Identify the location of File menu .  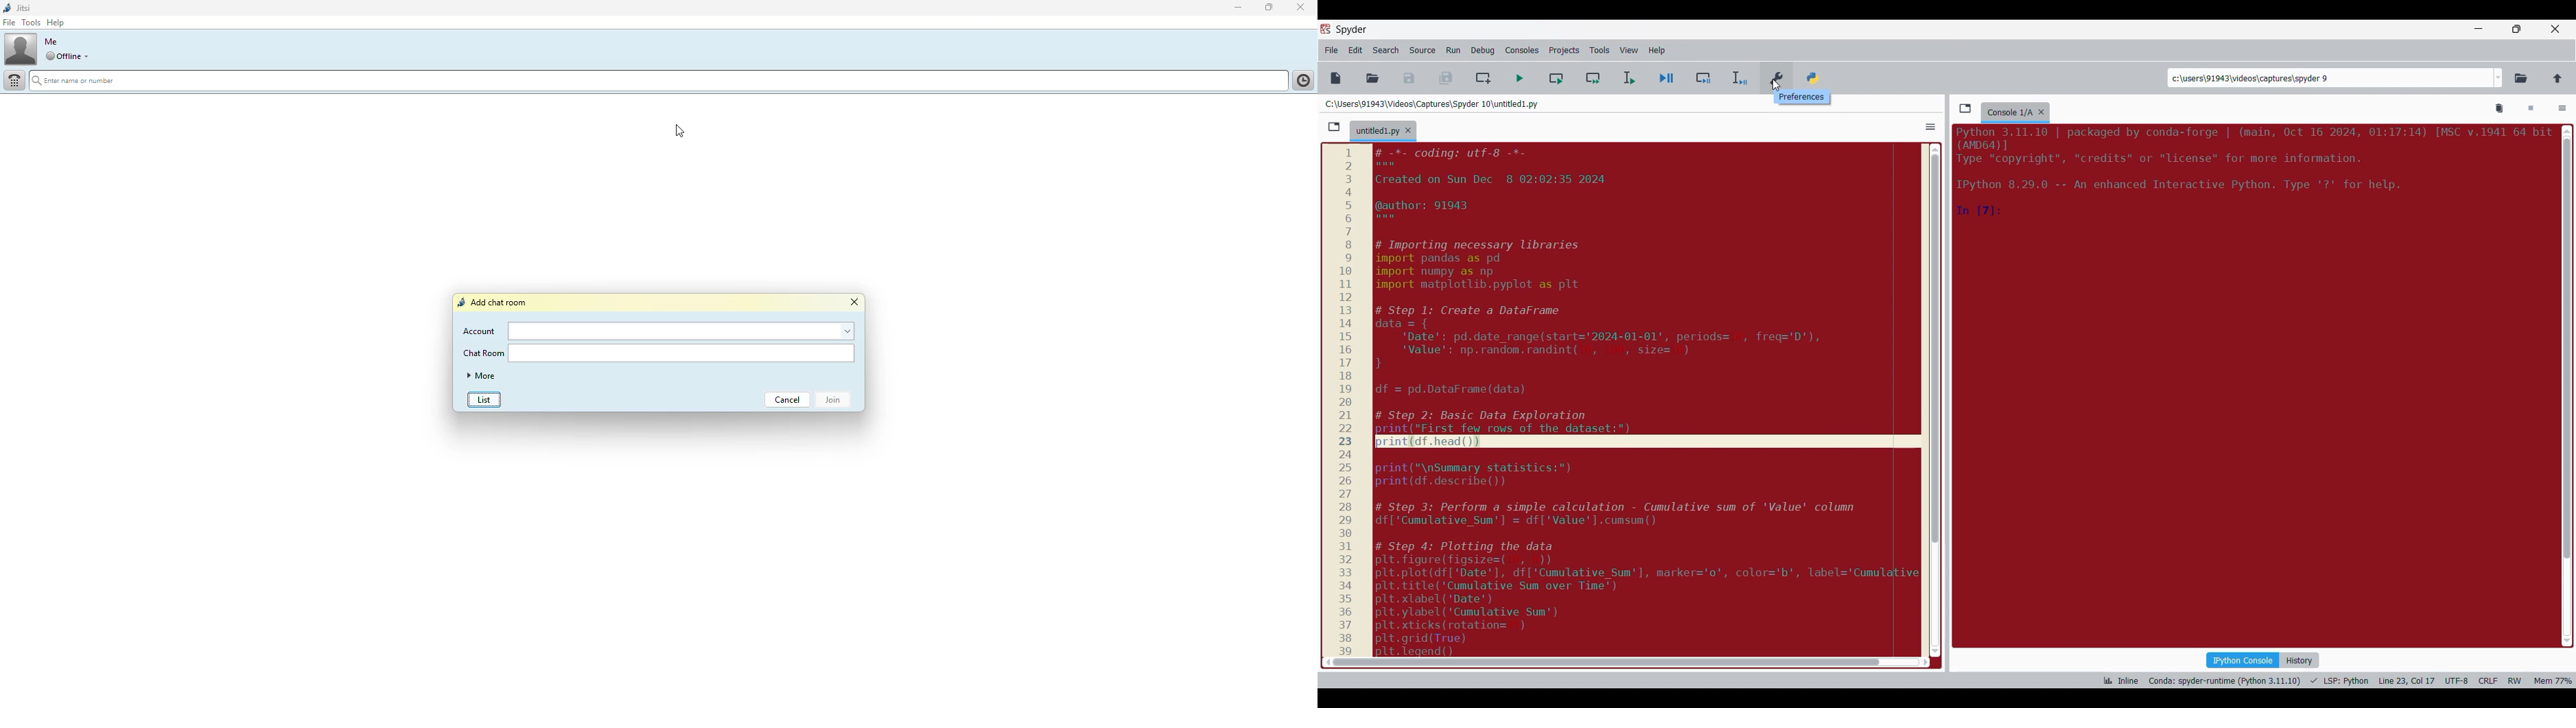
(1331, 50).